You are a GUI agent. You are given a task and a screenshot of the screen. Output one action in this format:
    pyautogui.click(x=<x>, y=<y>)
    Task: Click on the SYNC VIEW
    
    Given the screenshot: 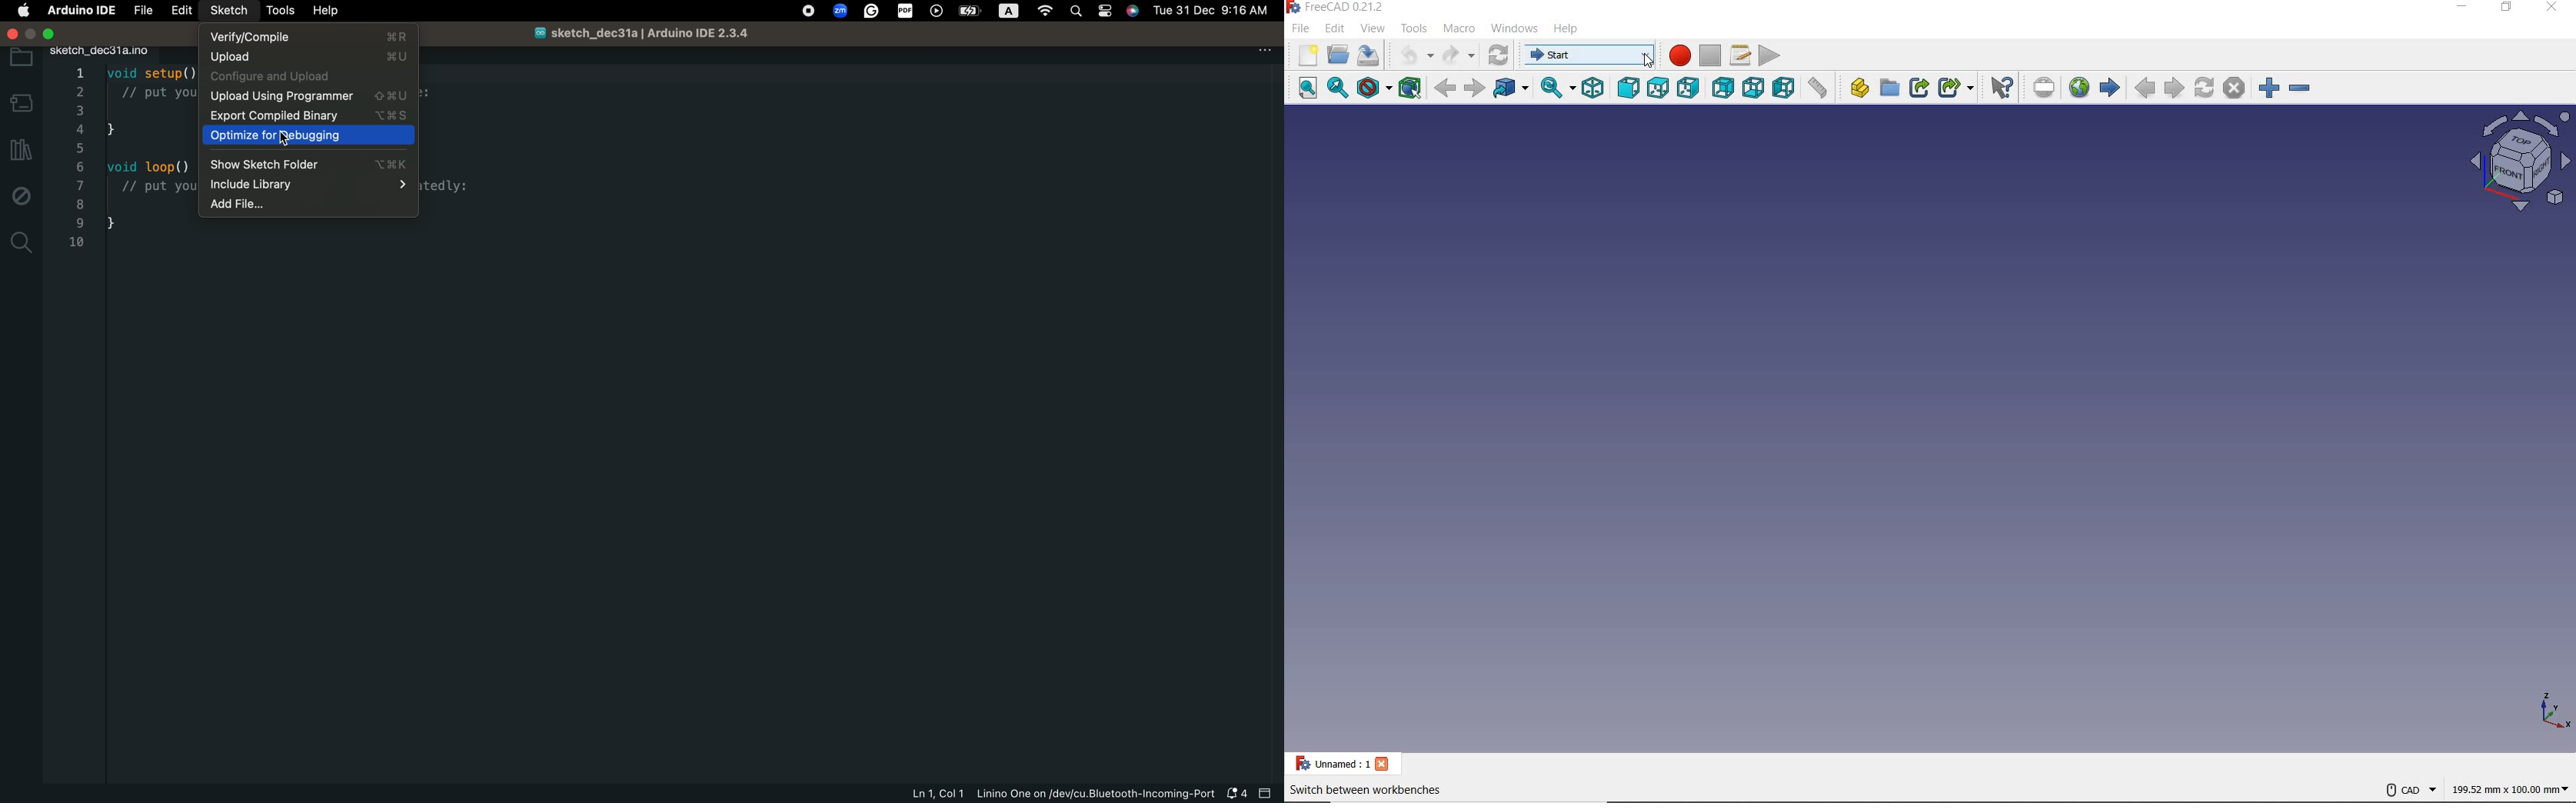 What is the action you would take?
    pyautogui.click(x=1557, y=85)
    